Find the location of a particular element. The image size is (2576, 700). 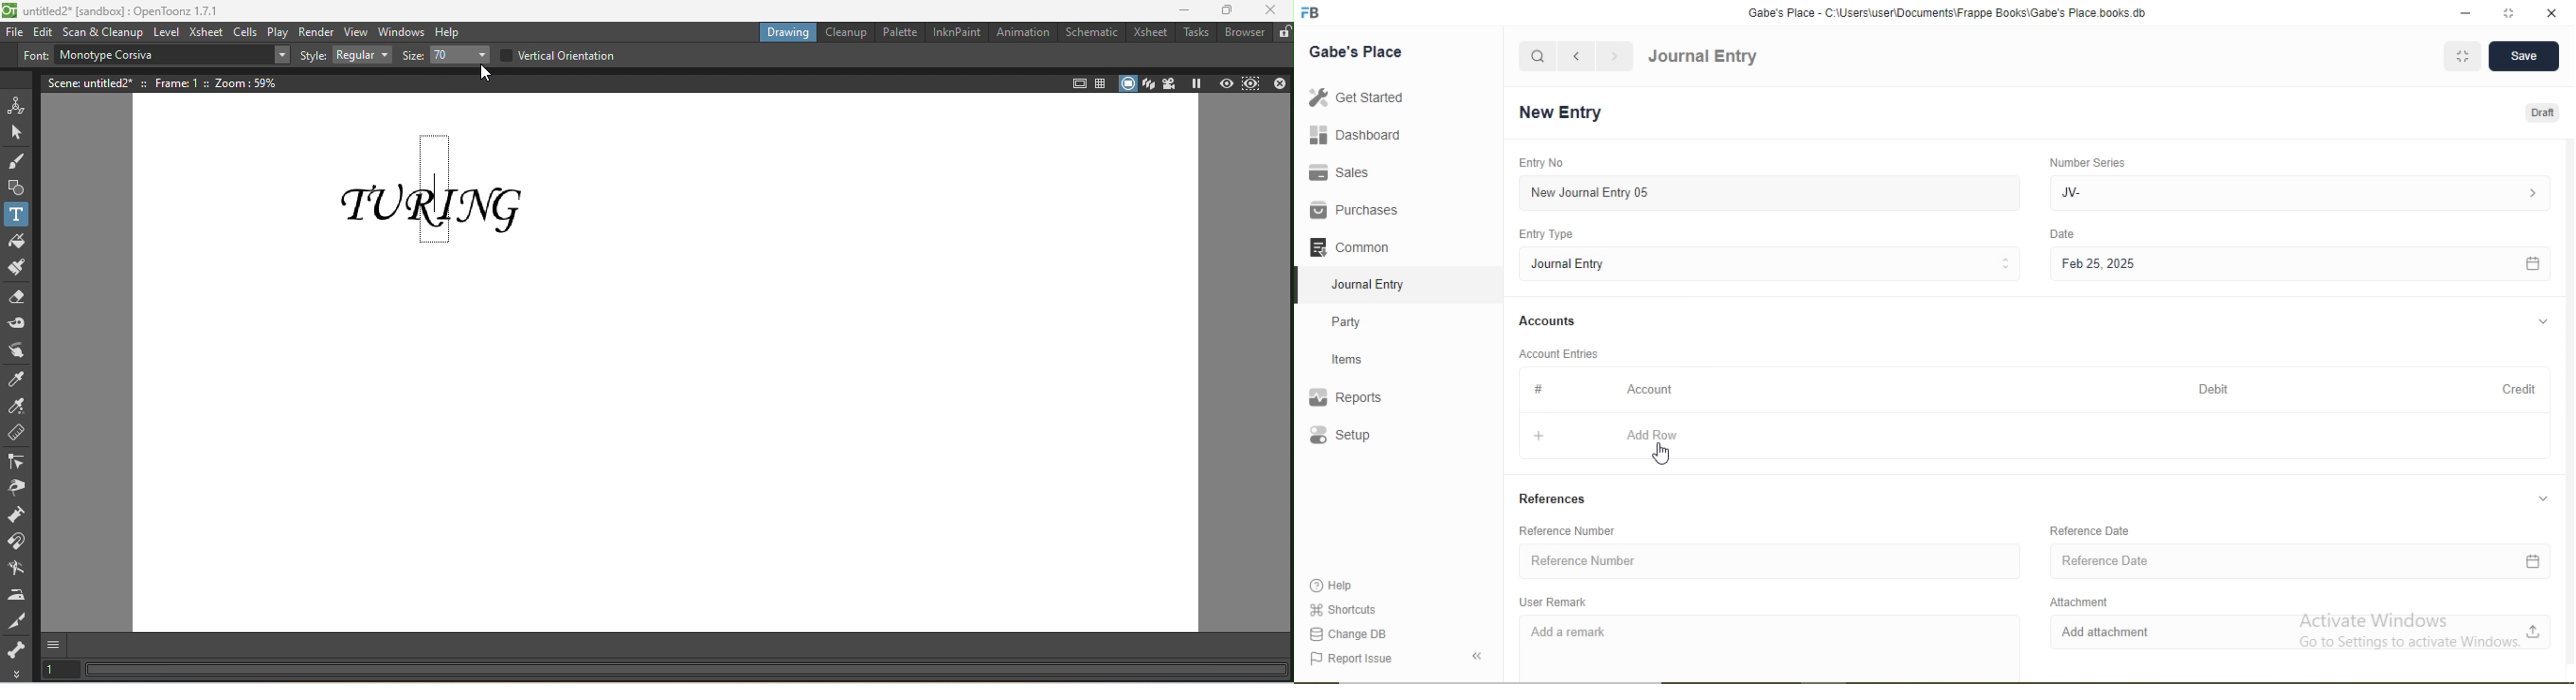

View is located at coordinates (356, 33).